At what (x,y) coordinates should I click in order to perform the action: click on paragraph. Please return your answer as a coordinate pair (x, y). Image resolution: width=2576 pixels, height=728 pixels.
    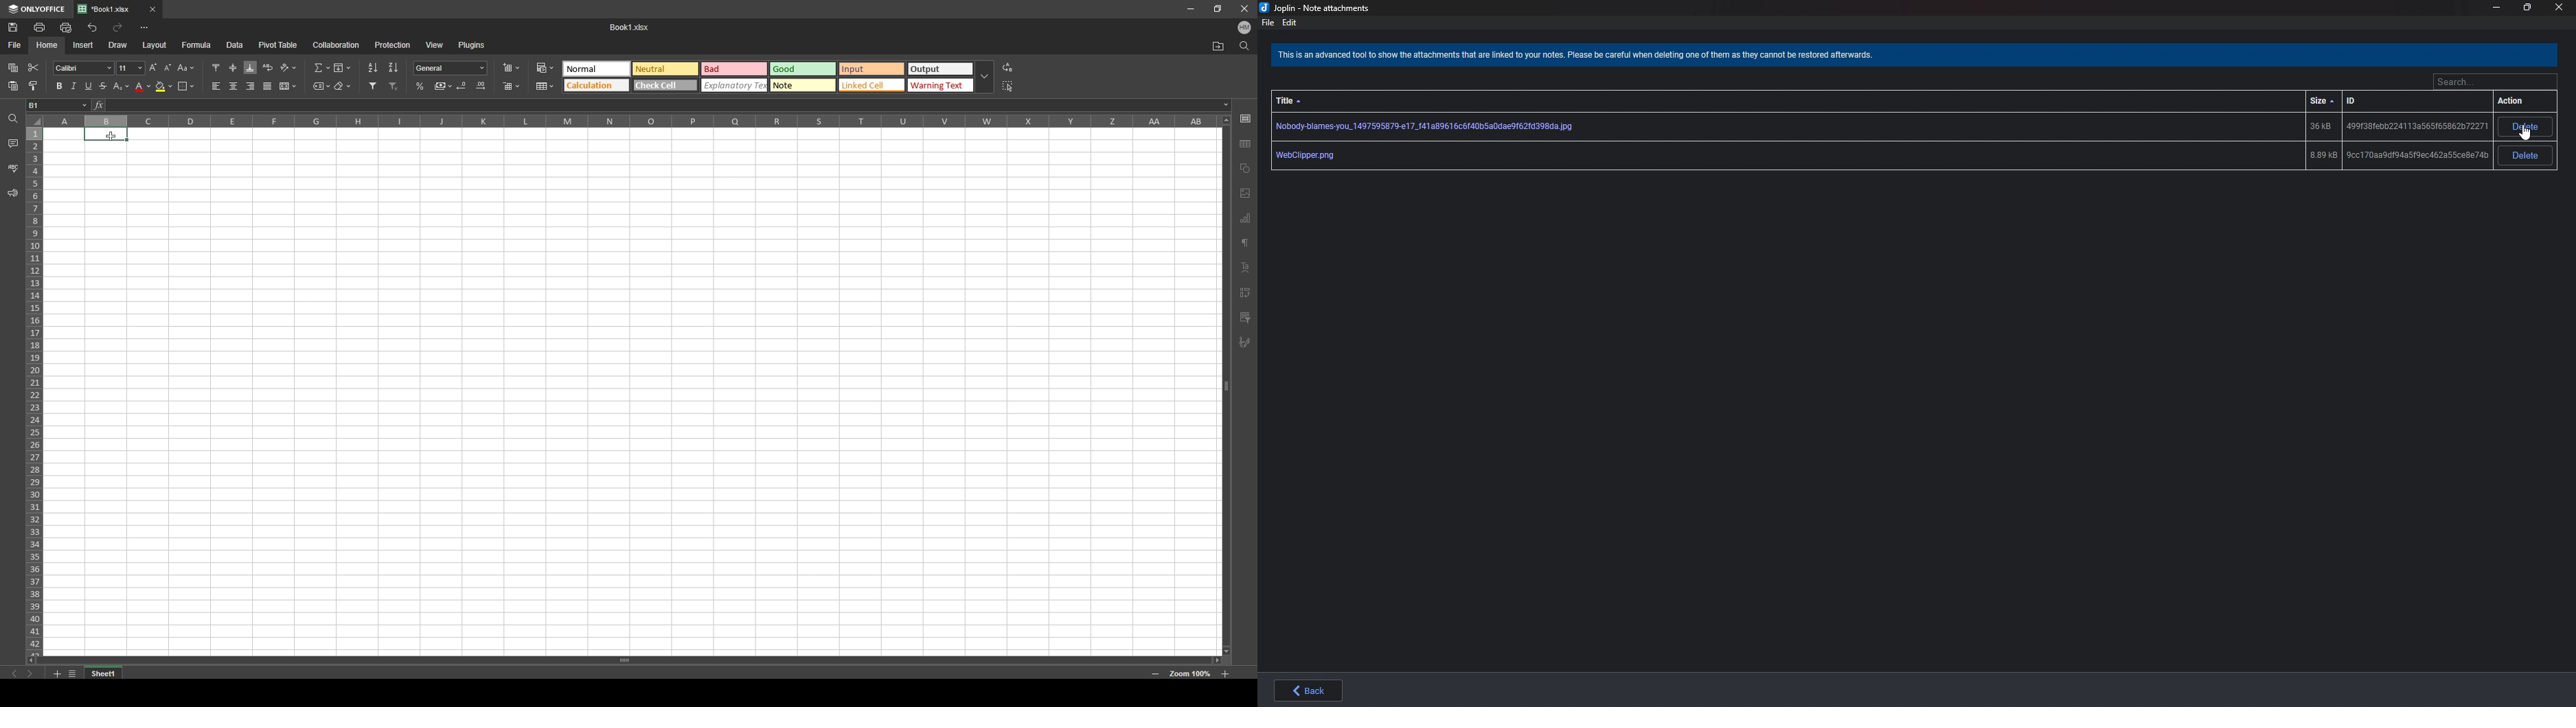
    Looking at the image, I should click on (1246, 242).